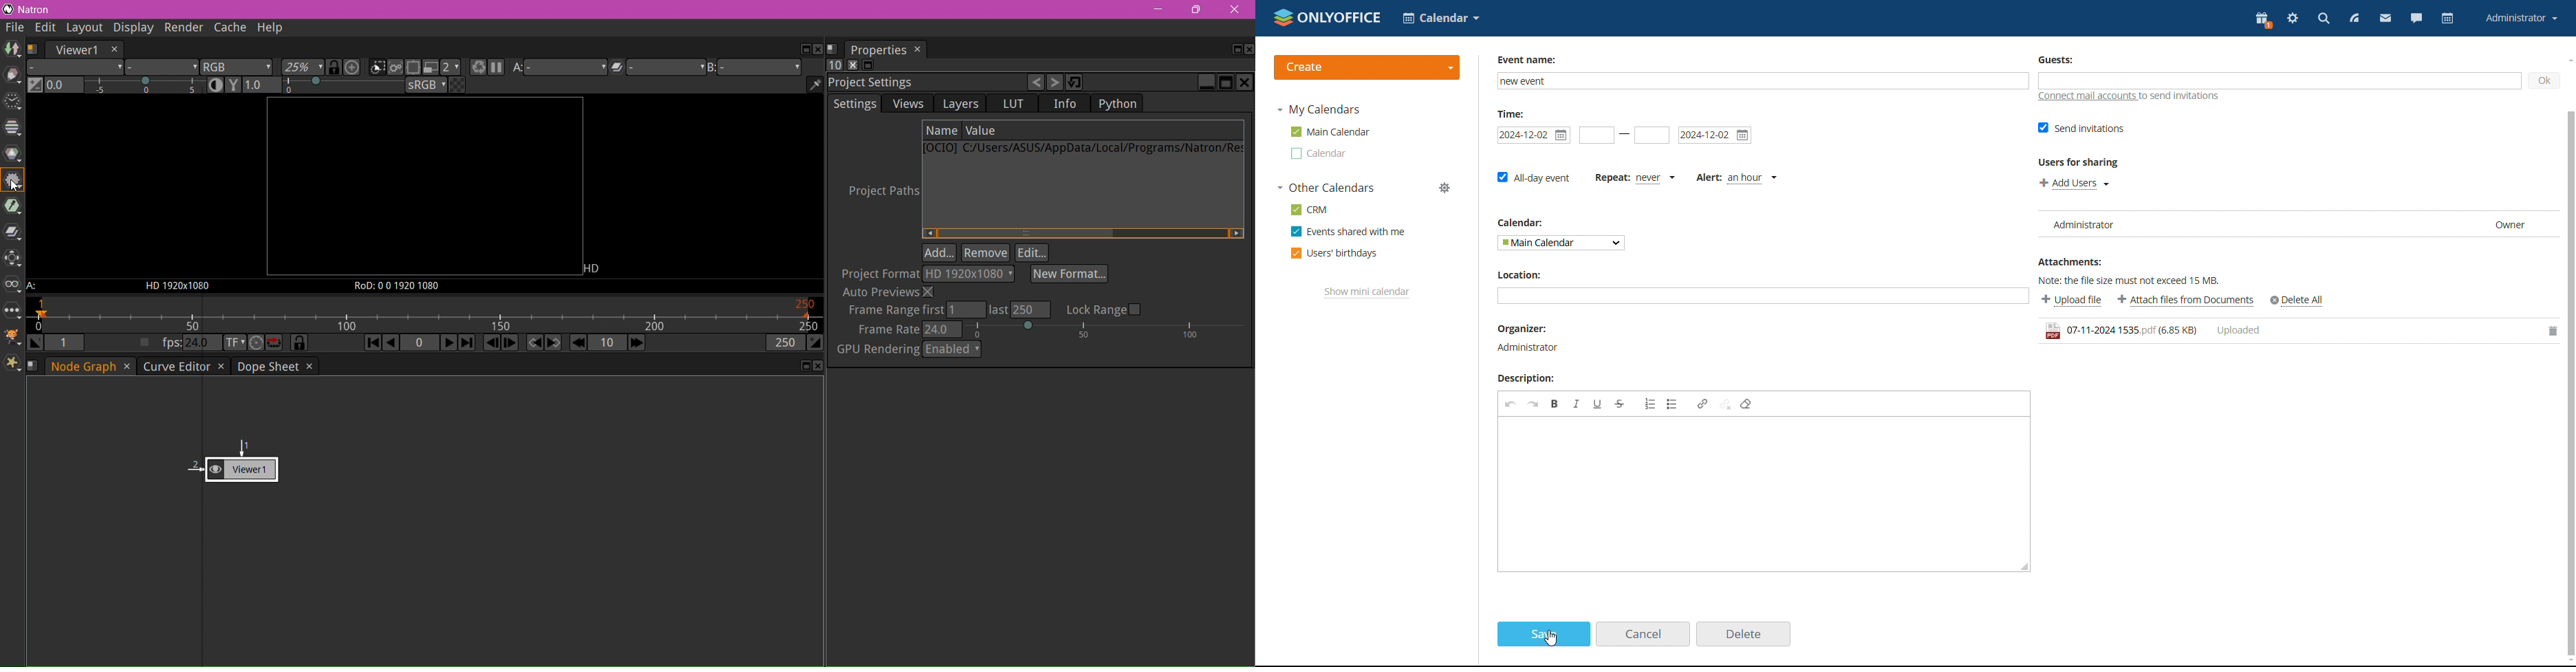  What do you see at coordinates (1597, 136) in the screenshot?
I see `start date` at bounding box center [1597, 136].